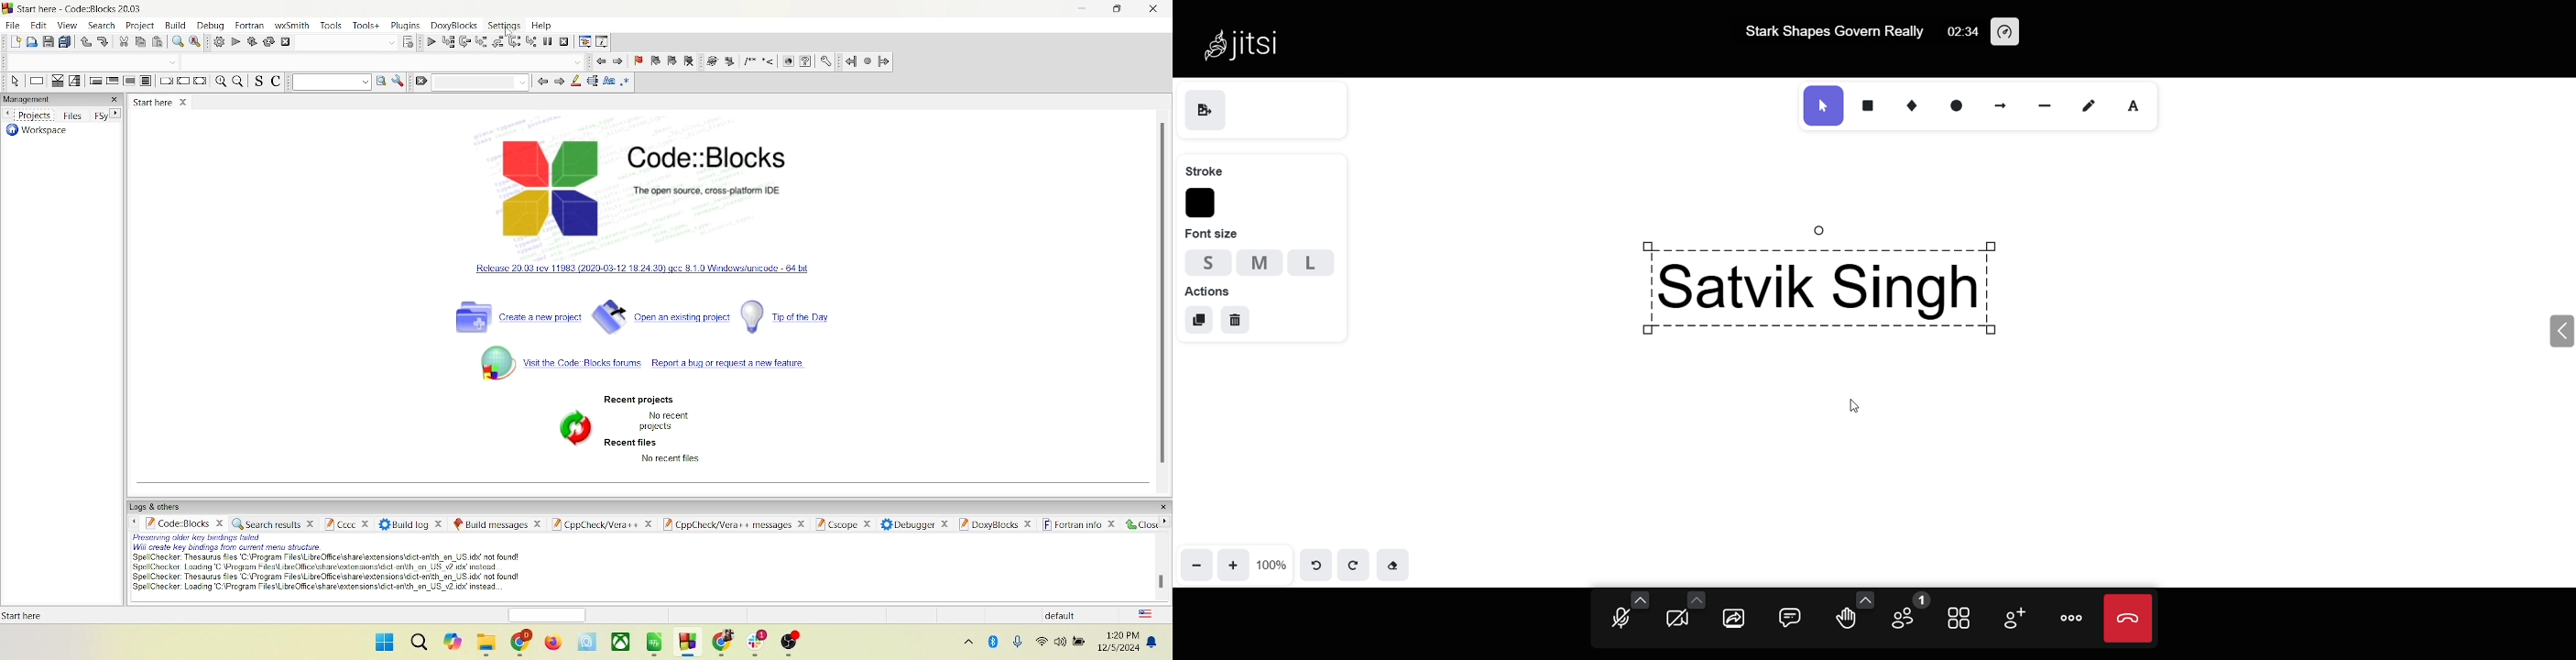 The width and height of the screenshot is (2576, 672). Describe the element at coordinates (1074, 642) in the screenshot. I see `speaker and battery` at that location.